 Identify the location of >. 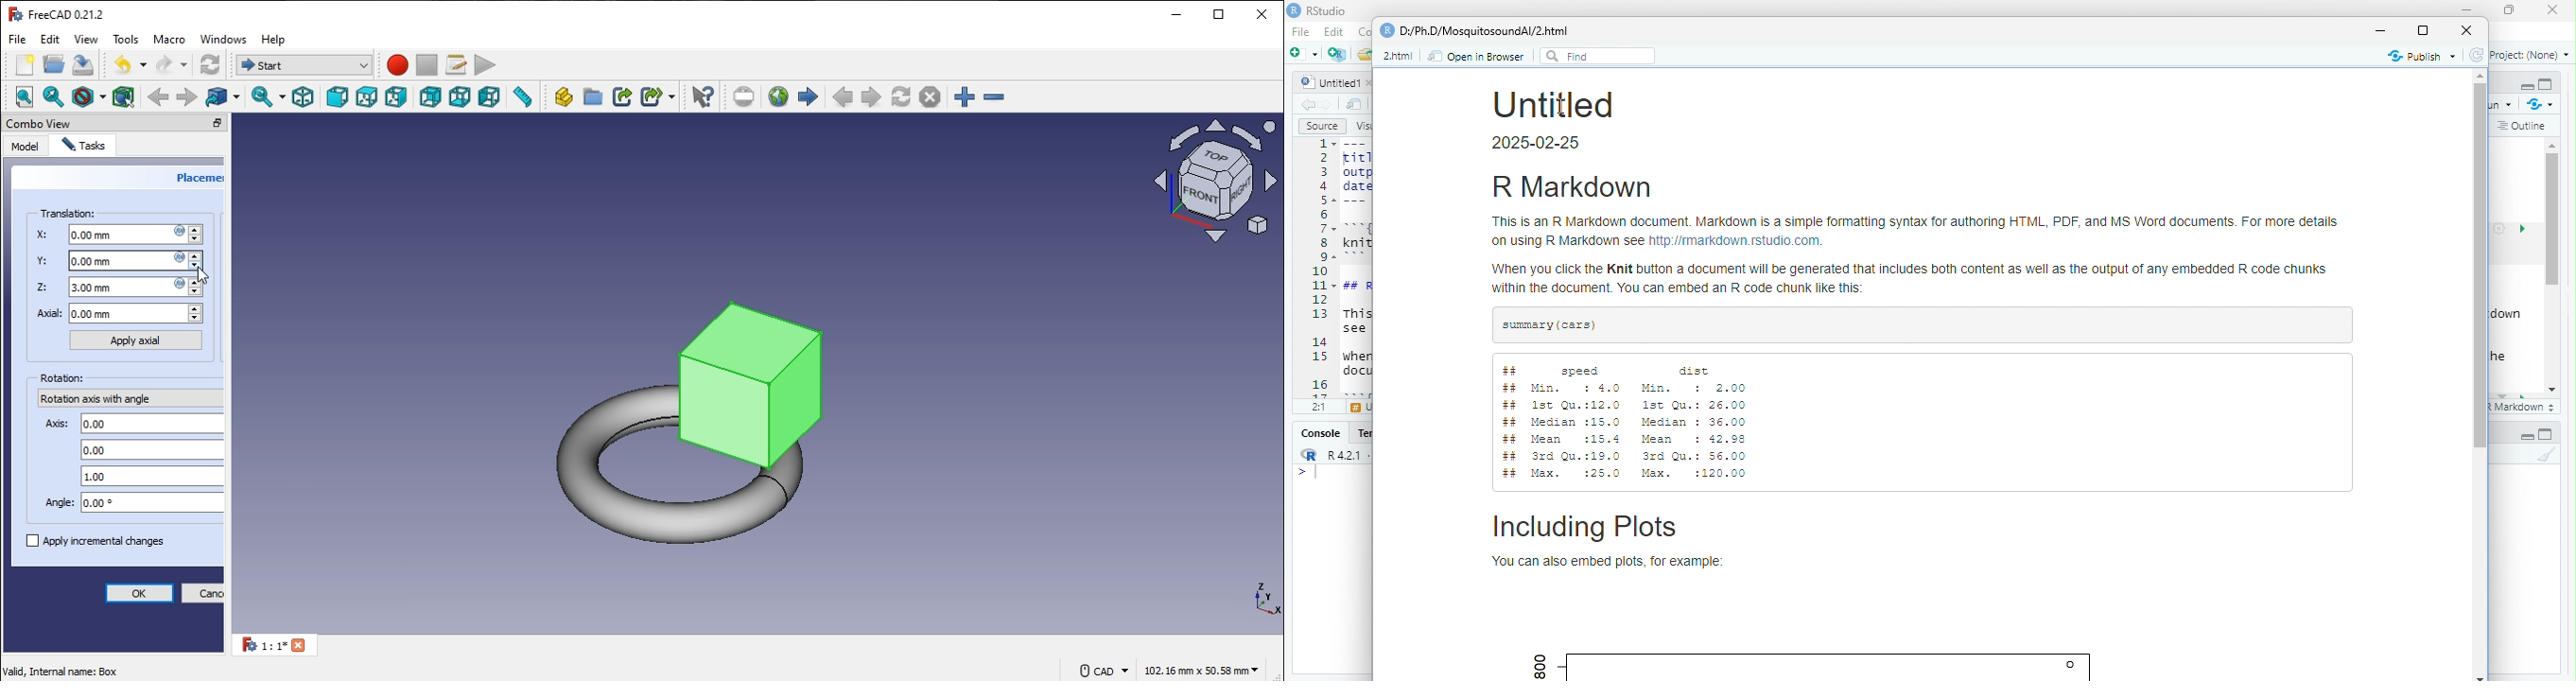
(1301, 473).